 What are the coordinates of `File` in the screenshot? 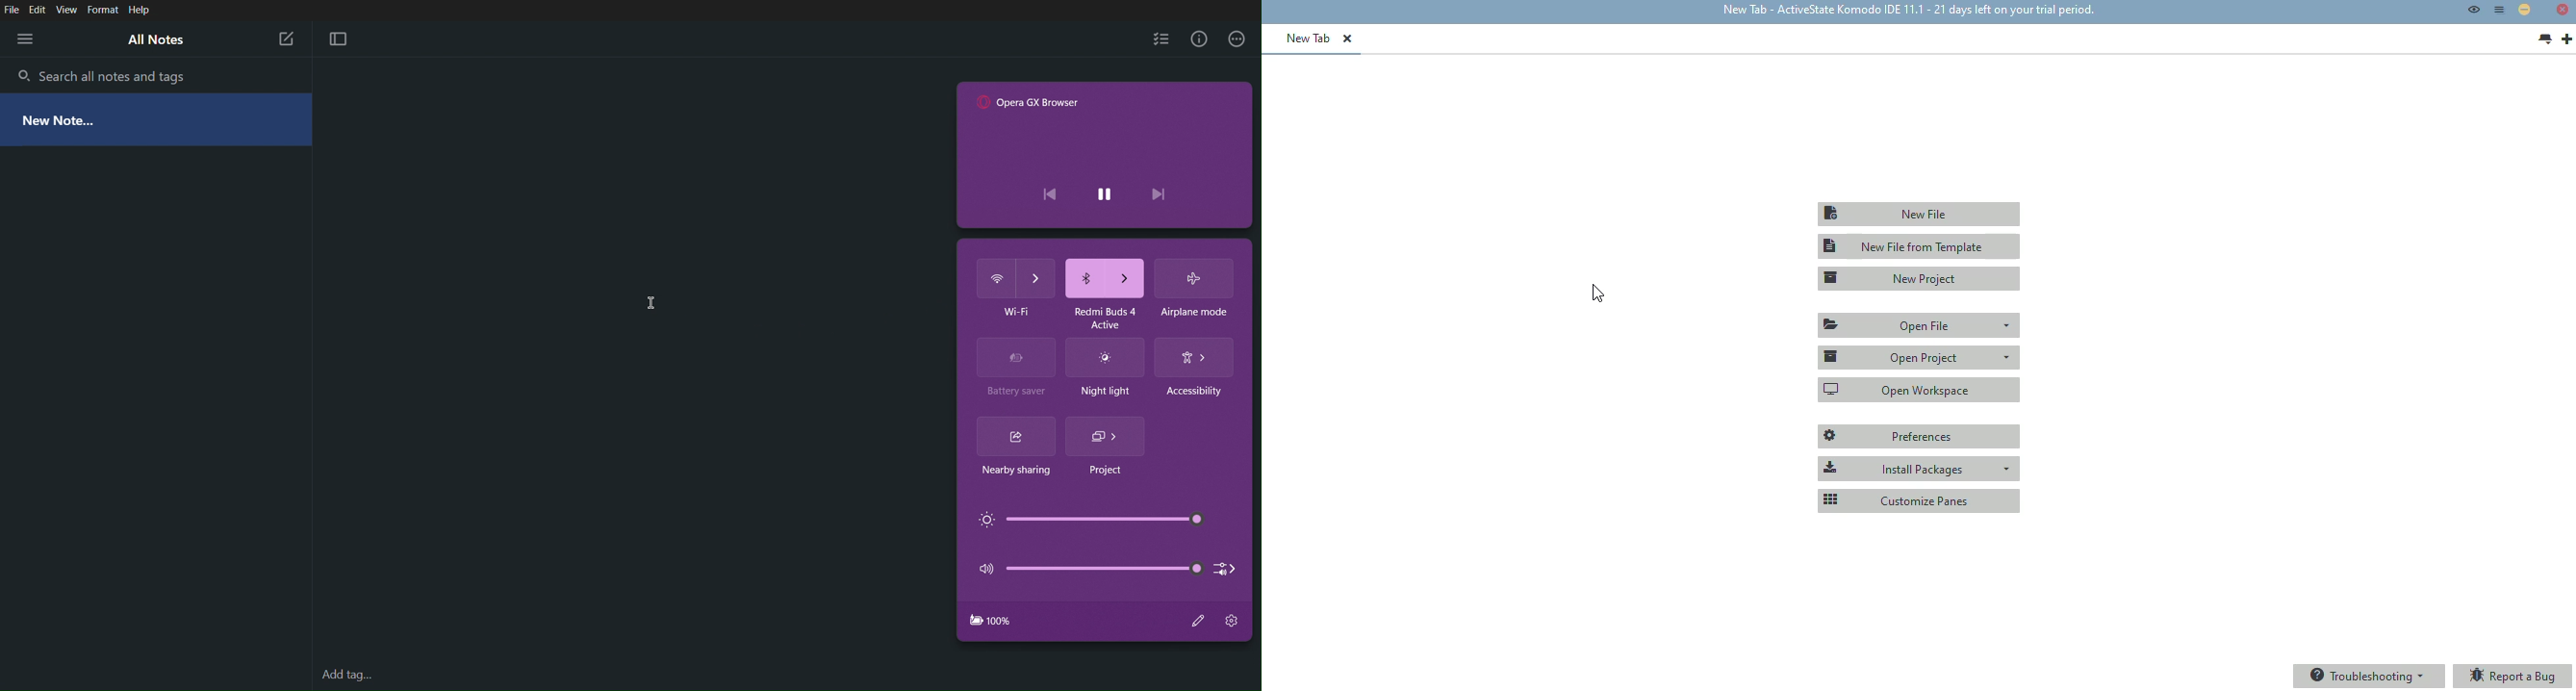 It's located at (13, 10).